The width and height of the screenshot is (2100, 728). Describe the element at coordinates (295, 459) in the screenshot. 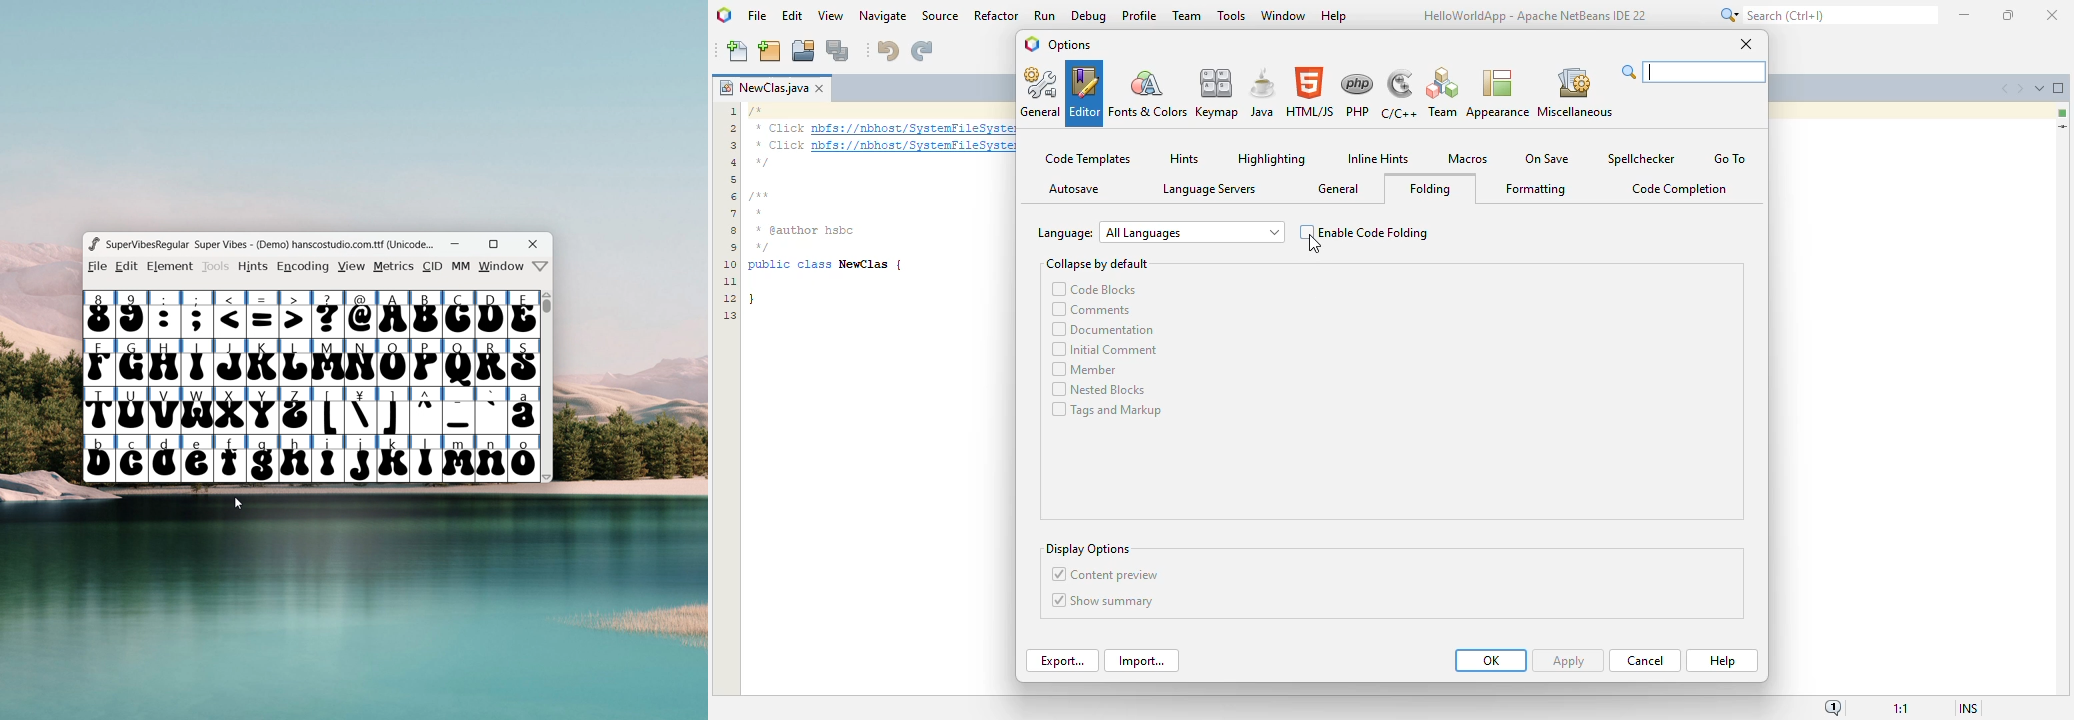

I see `h` at that location.